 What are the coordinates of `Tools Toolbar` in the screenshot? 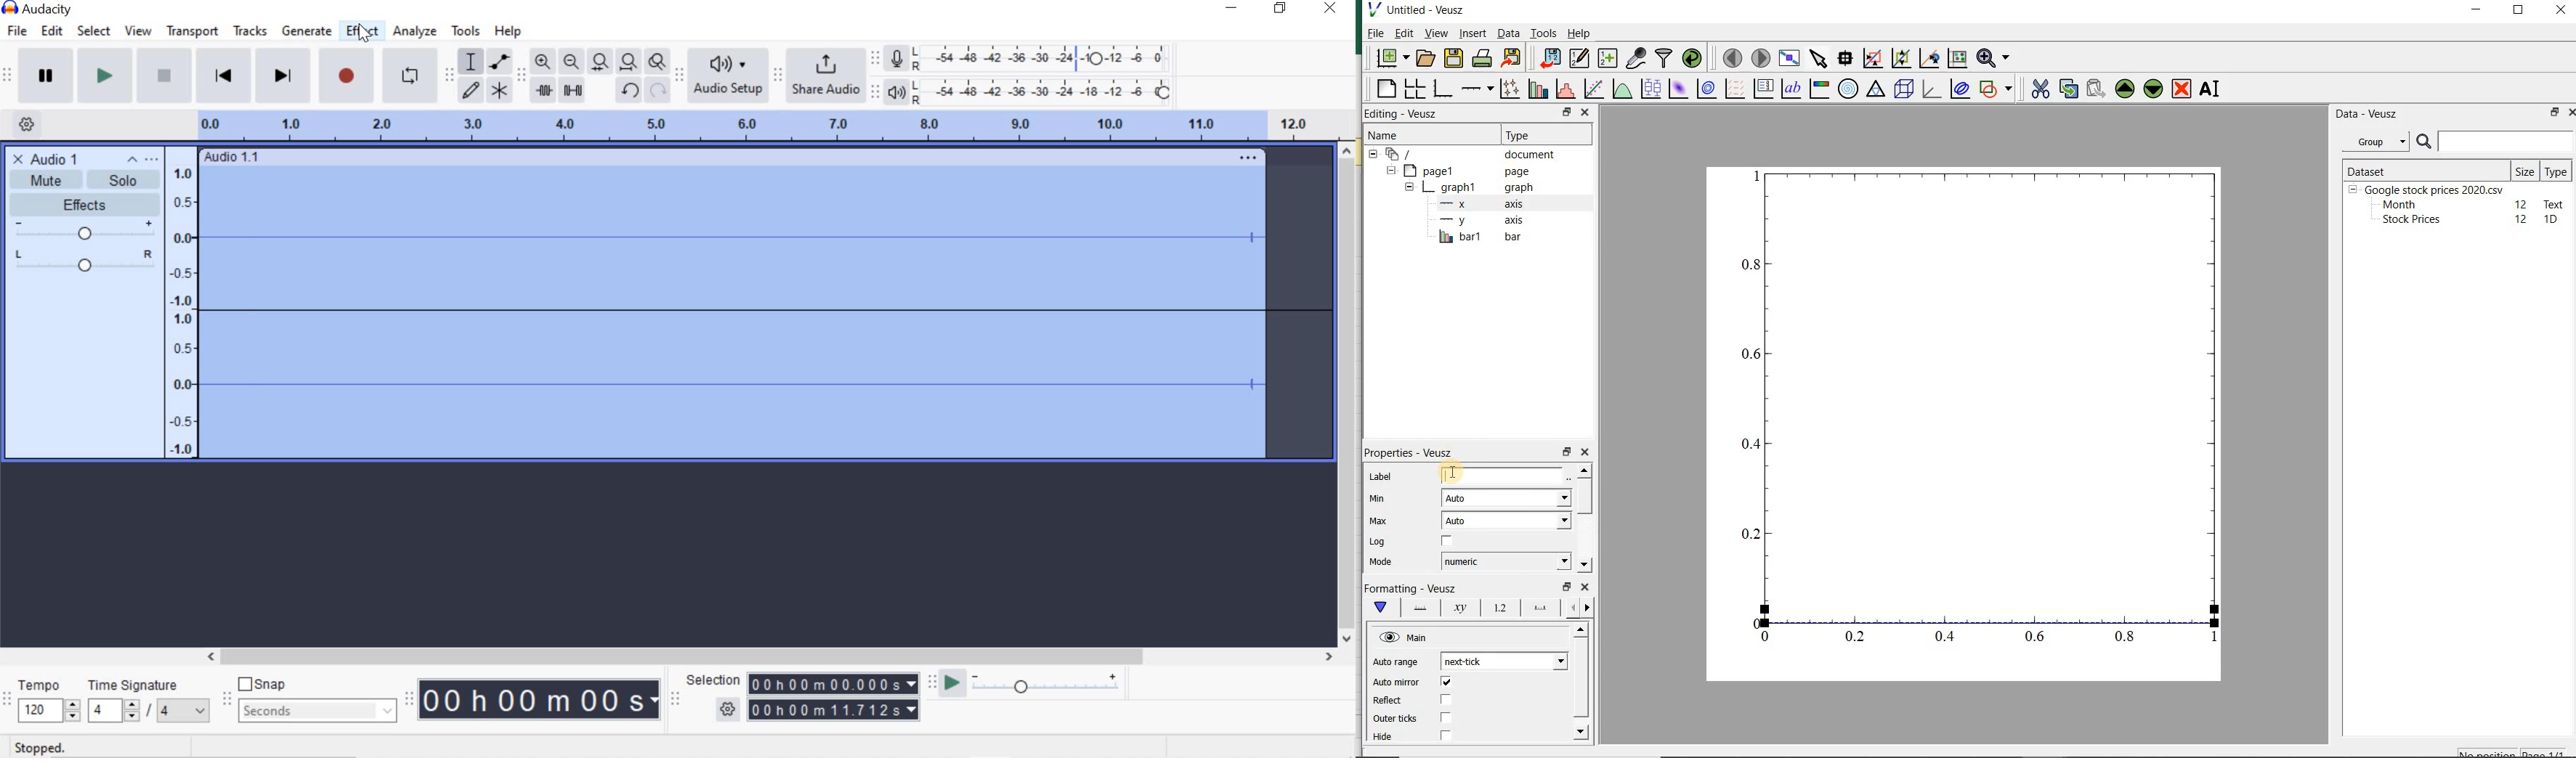 It's located at (450, 72).